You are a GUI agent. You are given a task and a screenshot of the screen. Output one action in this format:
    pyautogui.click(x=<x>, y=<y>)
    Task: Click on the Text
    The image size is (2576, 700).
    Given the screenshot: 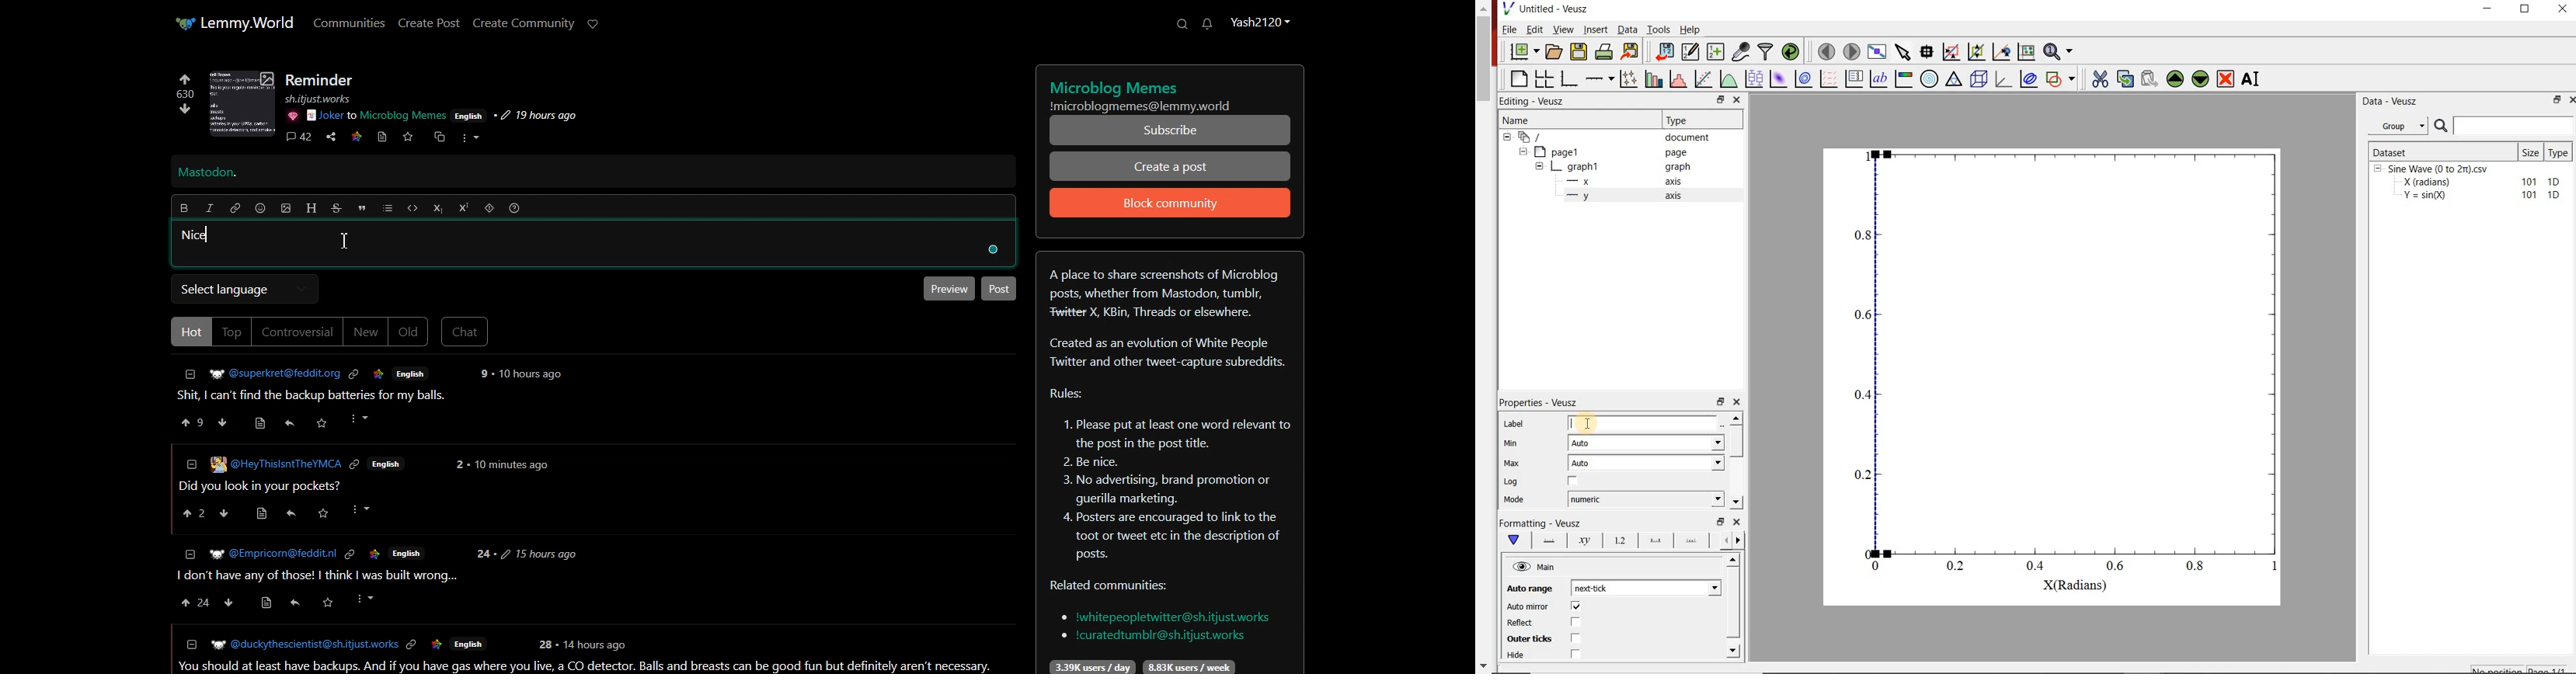 What is the action you would take?
    pyautogui.click(x=321, y=80)
    